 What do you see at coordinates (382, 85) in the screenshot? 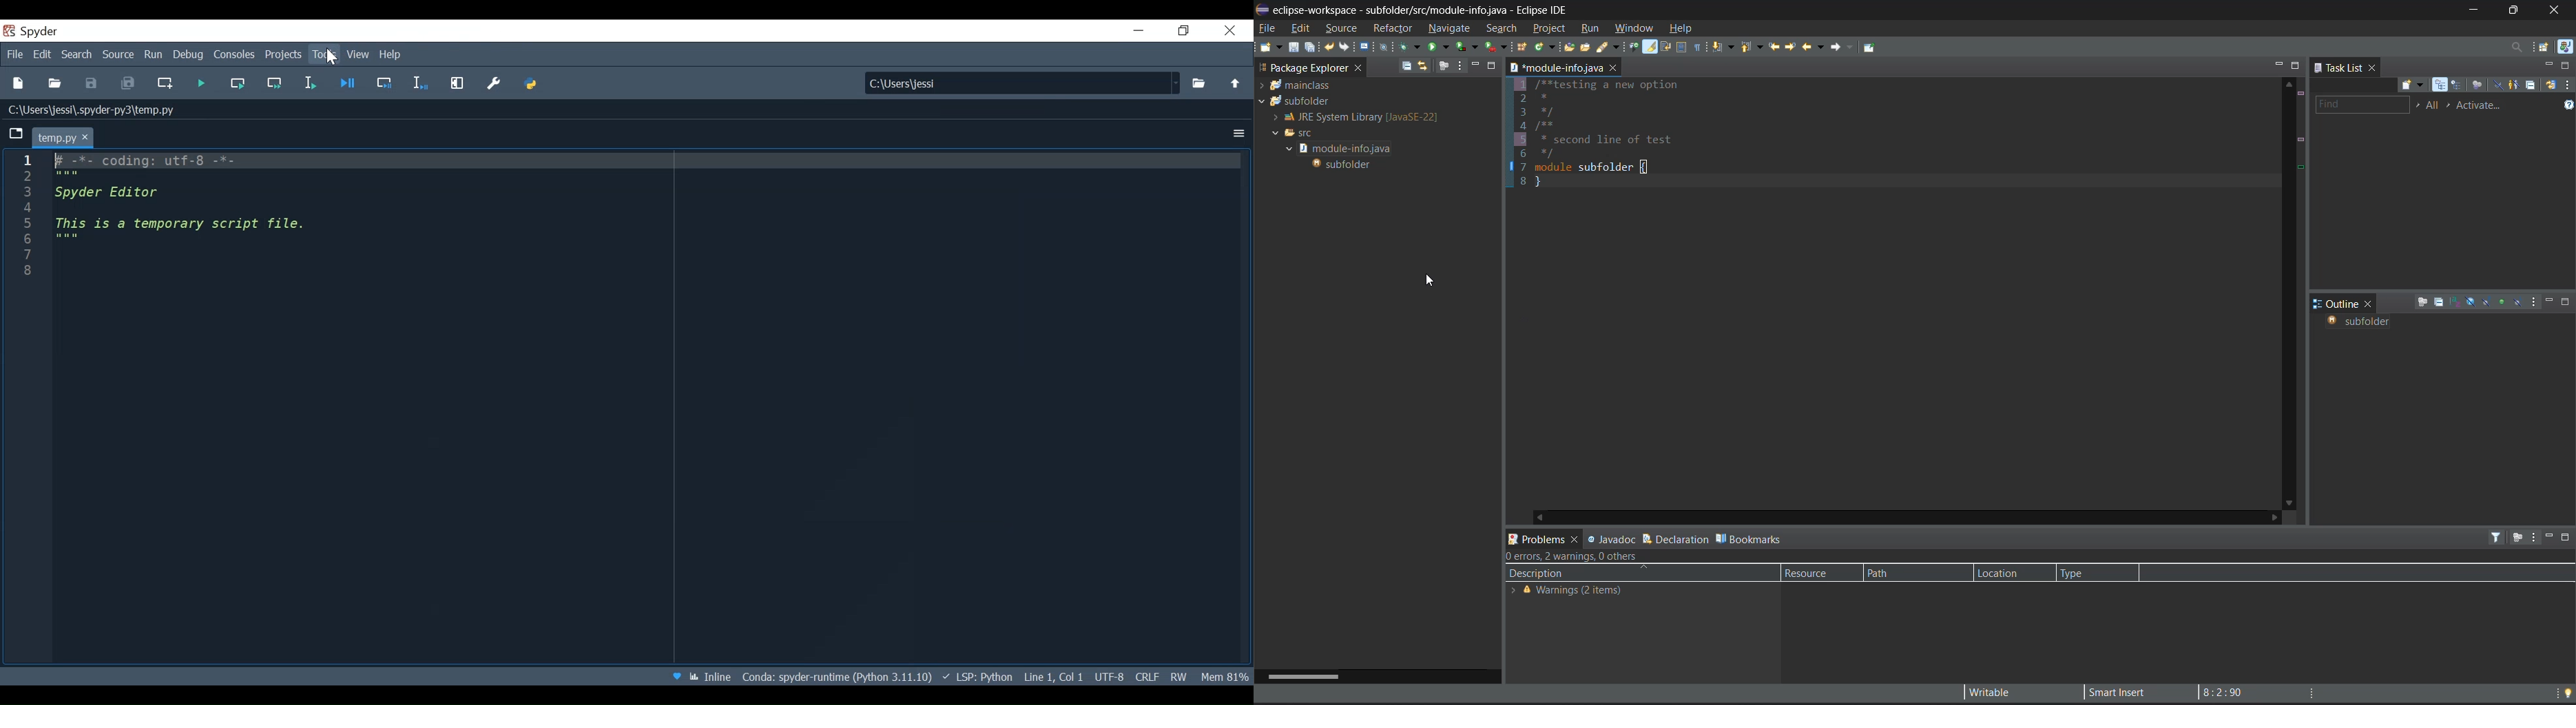
I see `Debug cell` at bounding box center [382, 85].